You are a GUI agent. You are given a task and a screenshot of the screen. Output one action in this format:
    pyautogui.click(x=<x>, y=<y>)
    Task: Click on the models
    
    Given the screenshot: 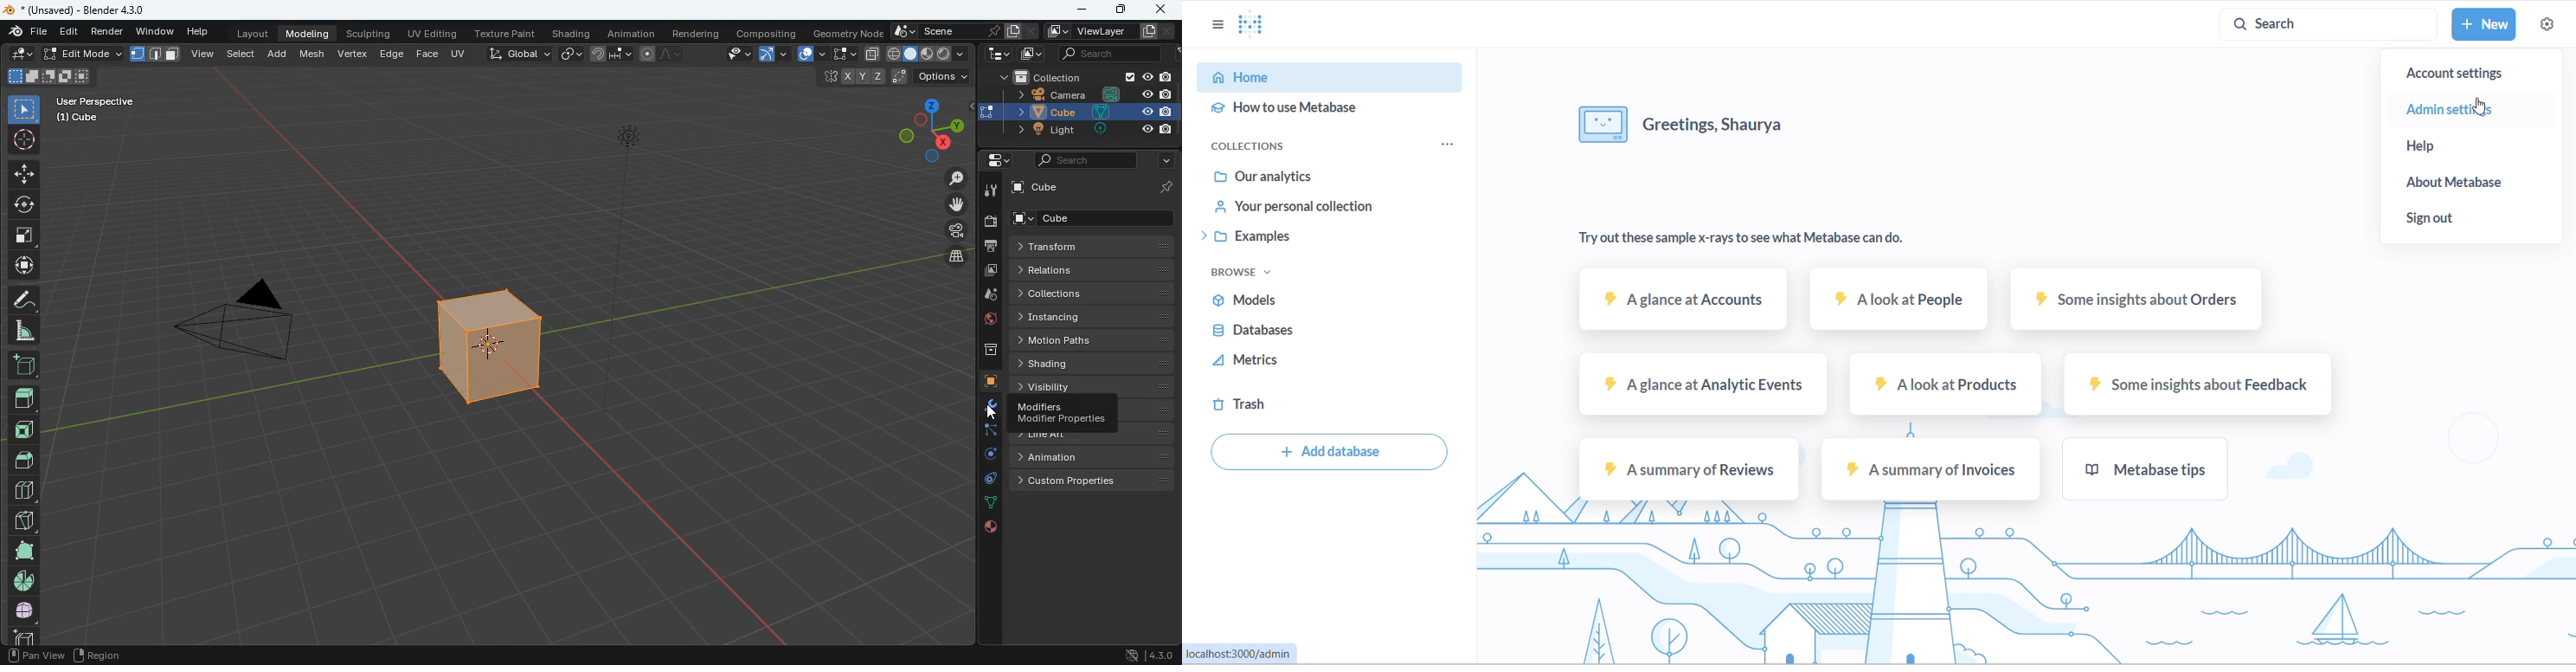 What is the action you would take?
    pyautogui.click(x=1295, y=299)
    